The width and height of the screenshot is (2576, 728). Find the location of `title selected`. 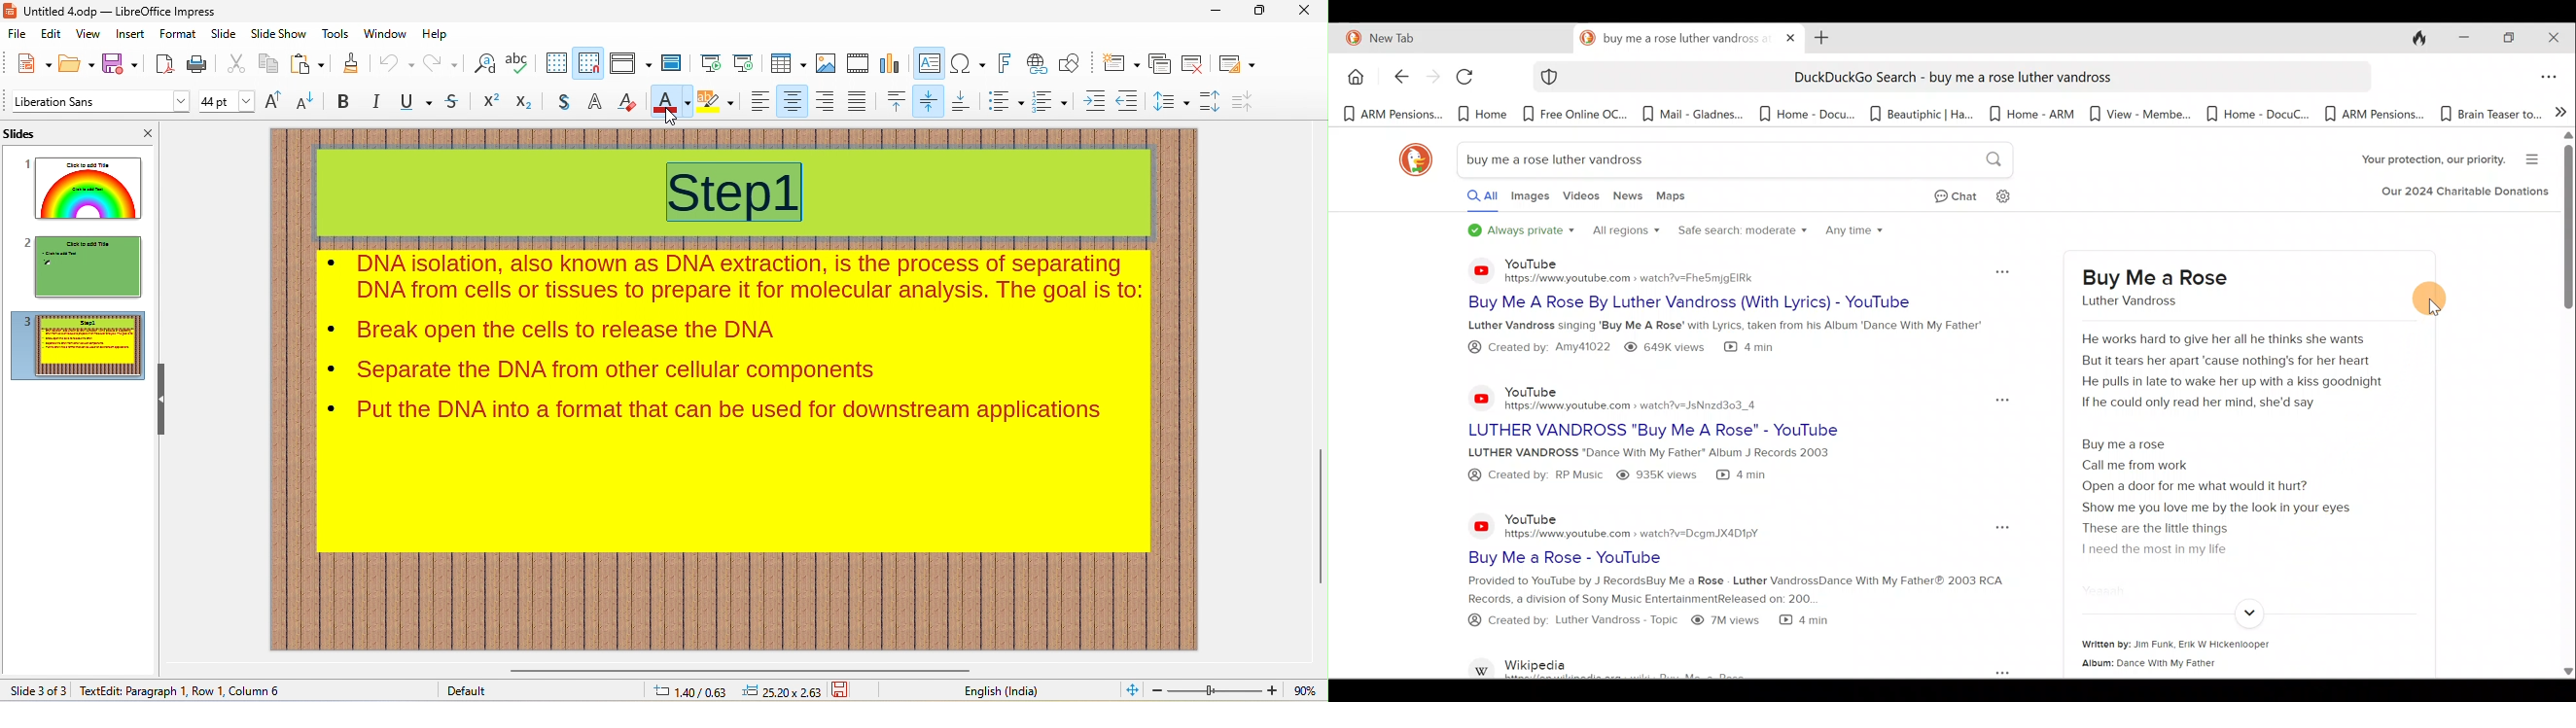

title selected is located at coordinates (743, 197).